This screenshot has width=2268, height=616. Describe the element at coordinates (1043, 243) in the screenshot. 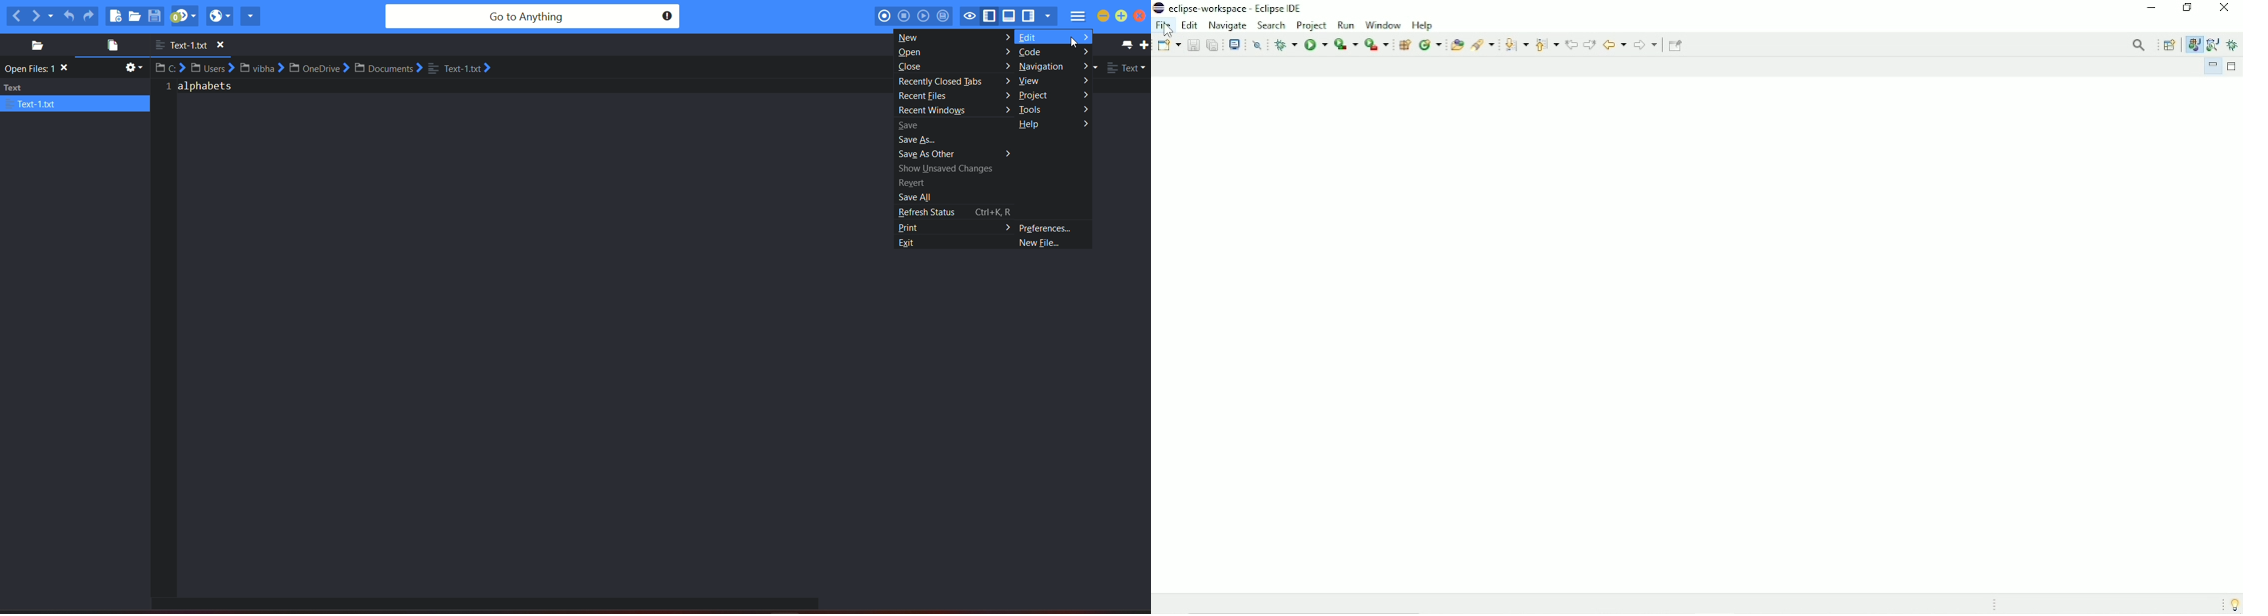

I see `new file` at that location.